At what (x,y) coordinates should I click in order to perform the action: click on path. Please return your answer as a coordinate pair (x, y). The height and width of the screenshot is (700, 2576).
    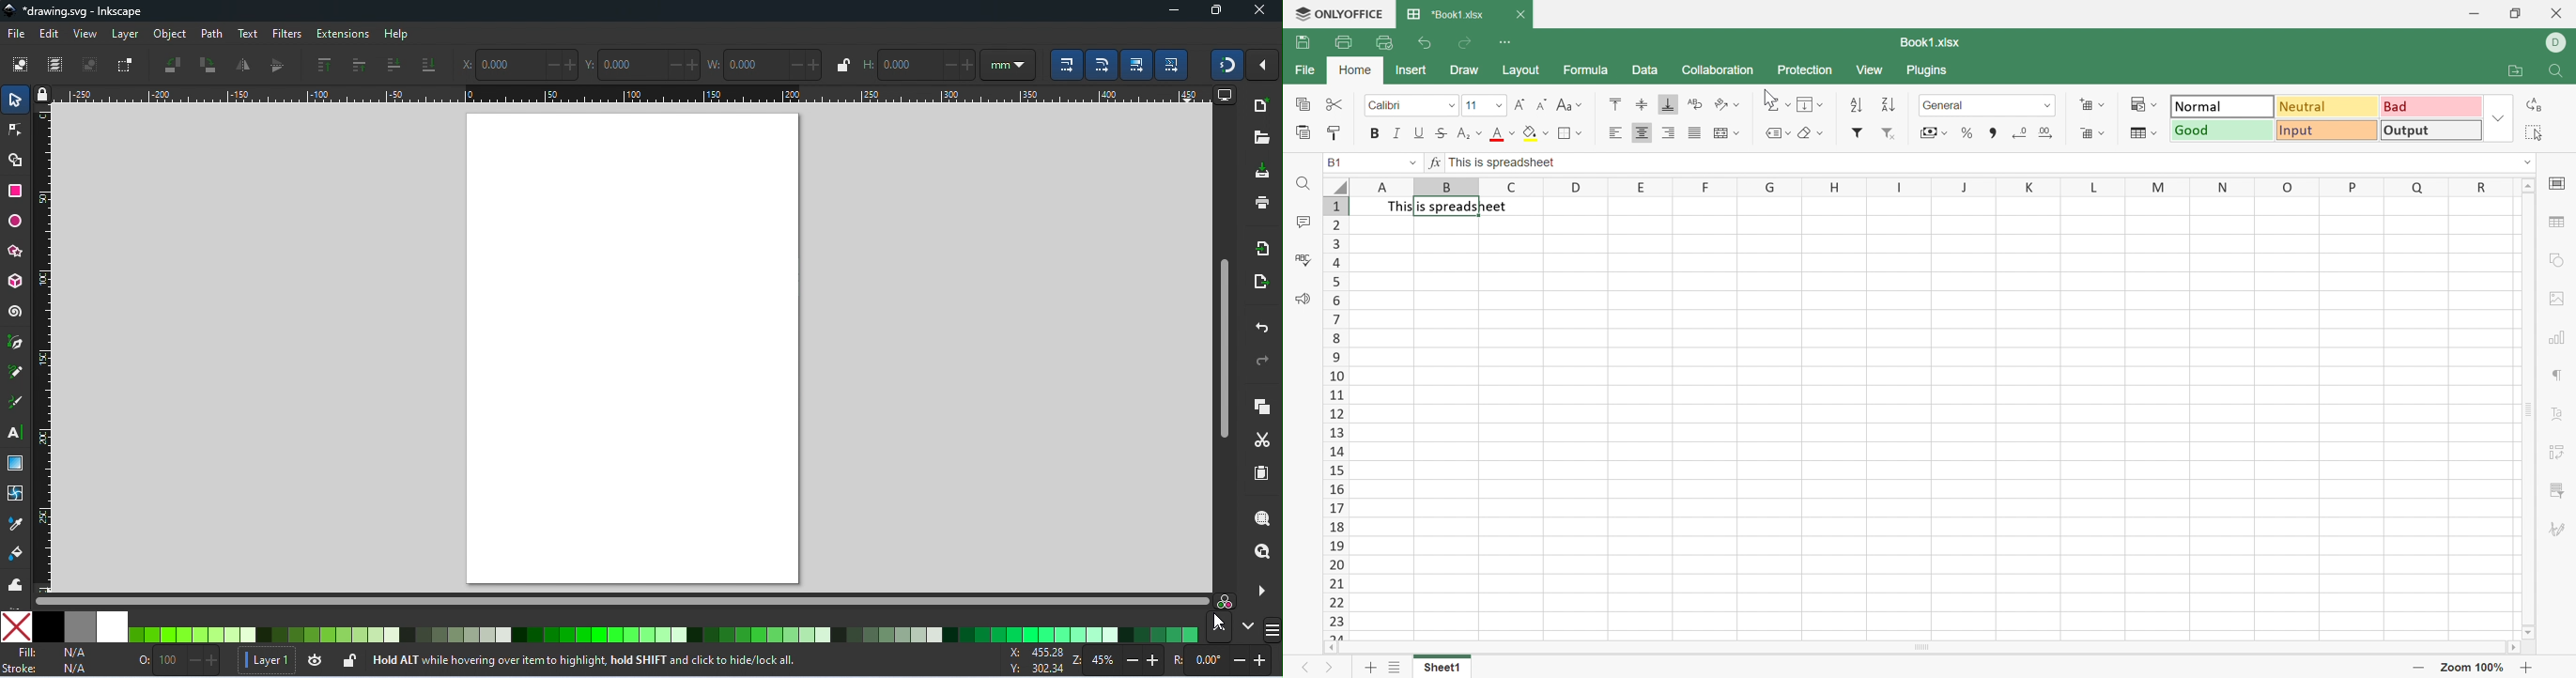
    Looking at the image, I should click on (210, 34).